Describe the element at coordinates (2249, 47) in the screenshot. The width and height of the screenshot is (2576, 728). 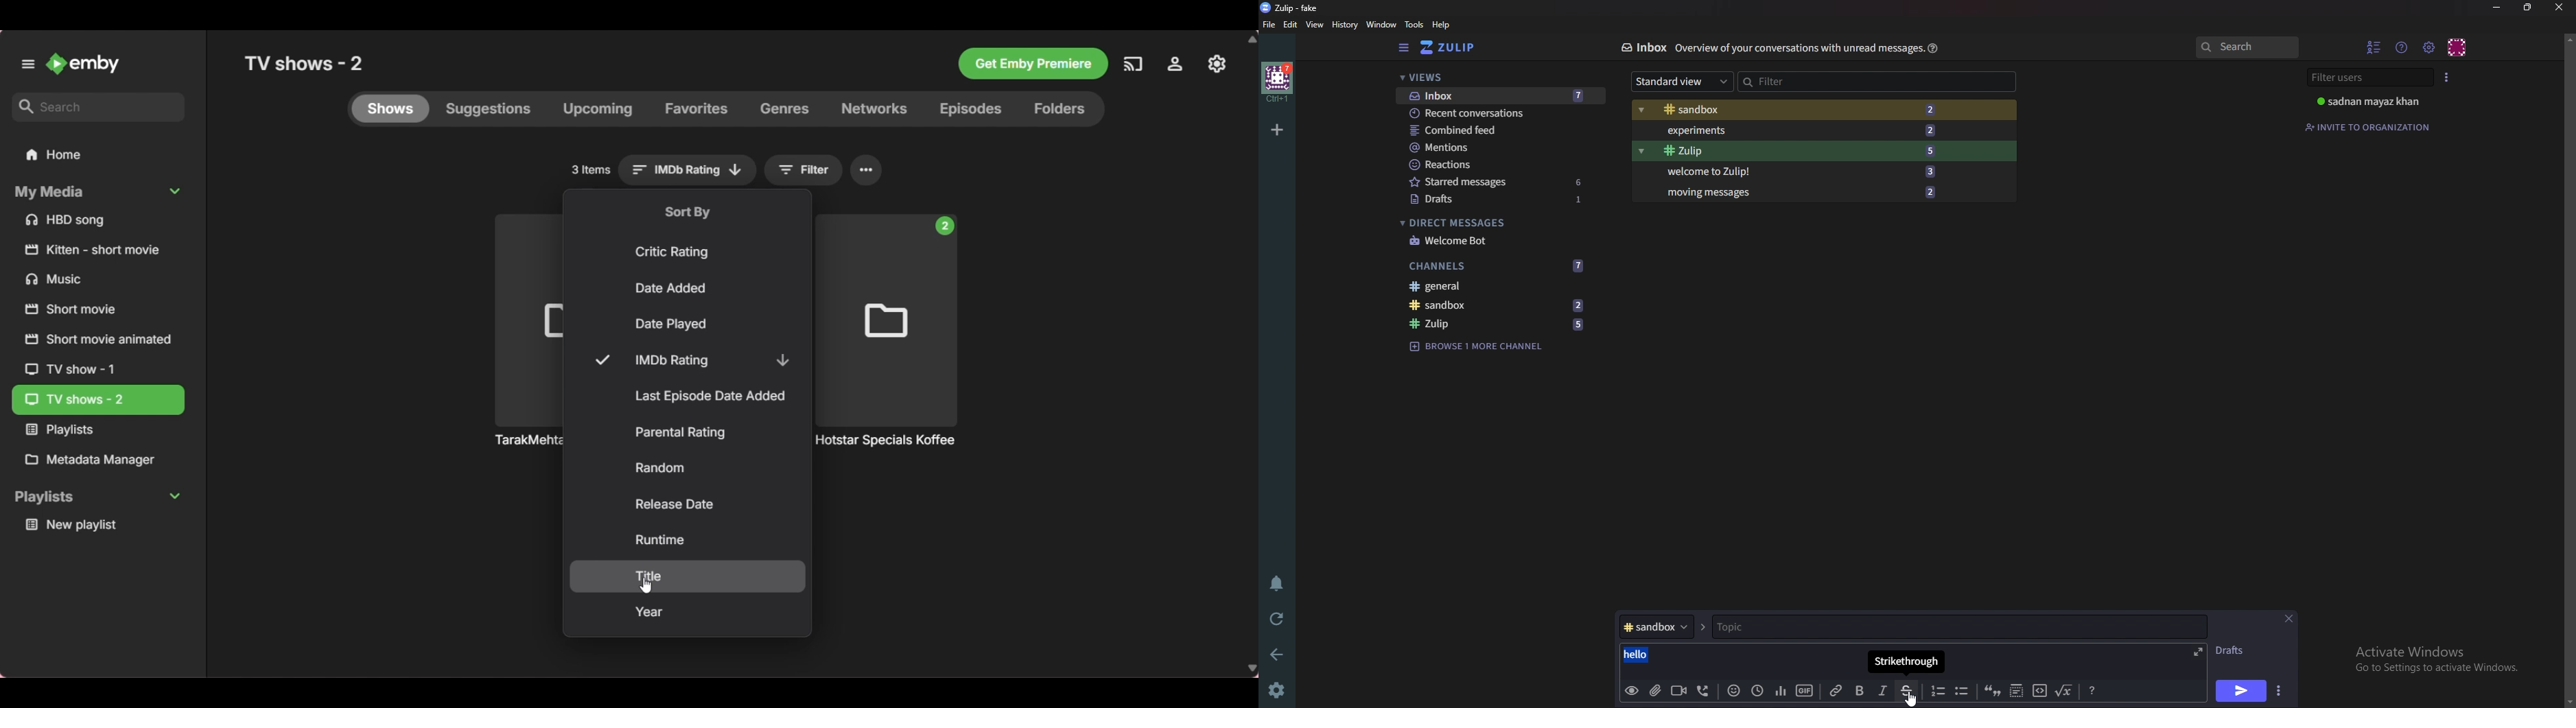
I see `Search` at that location.